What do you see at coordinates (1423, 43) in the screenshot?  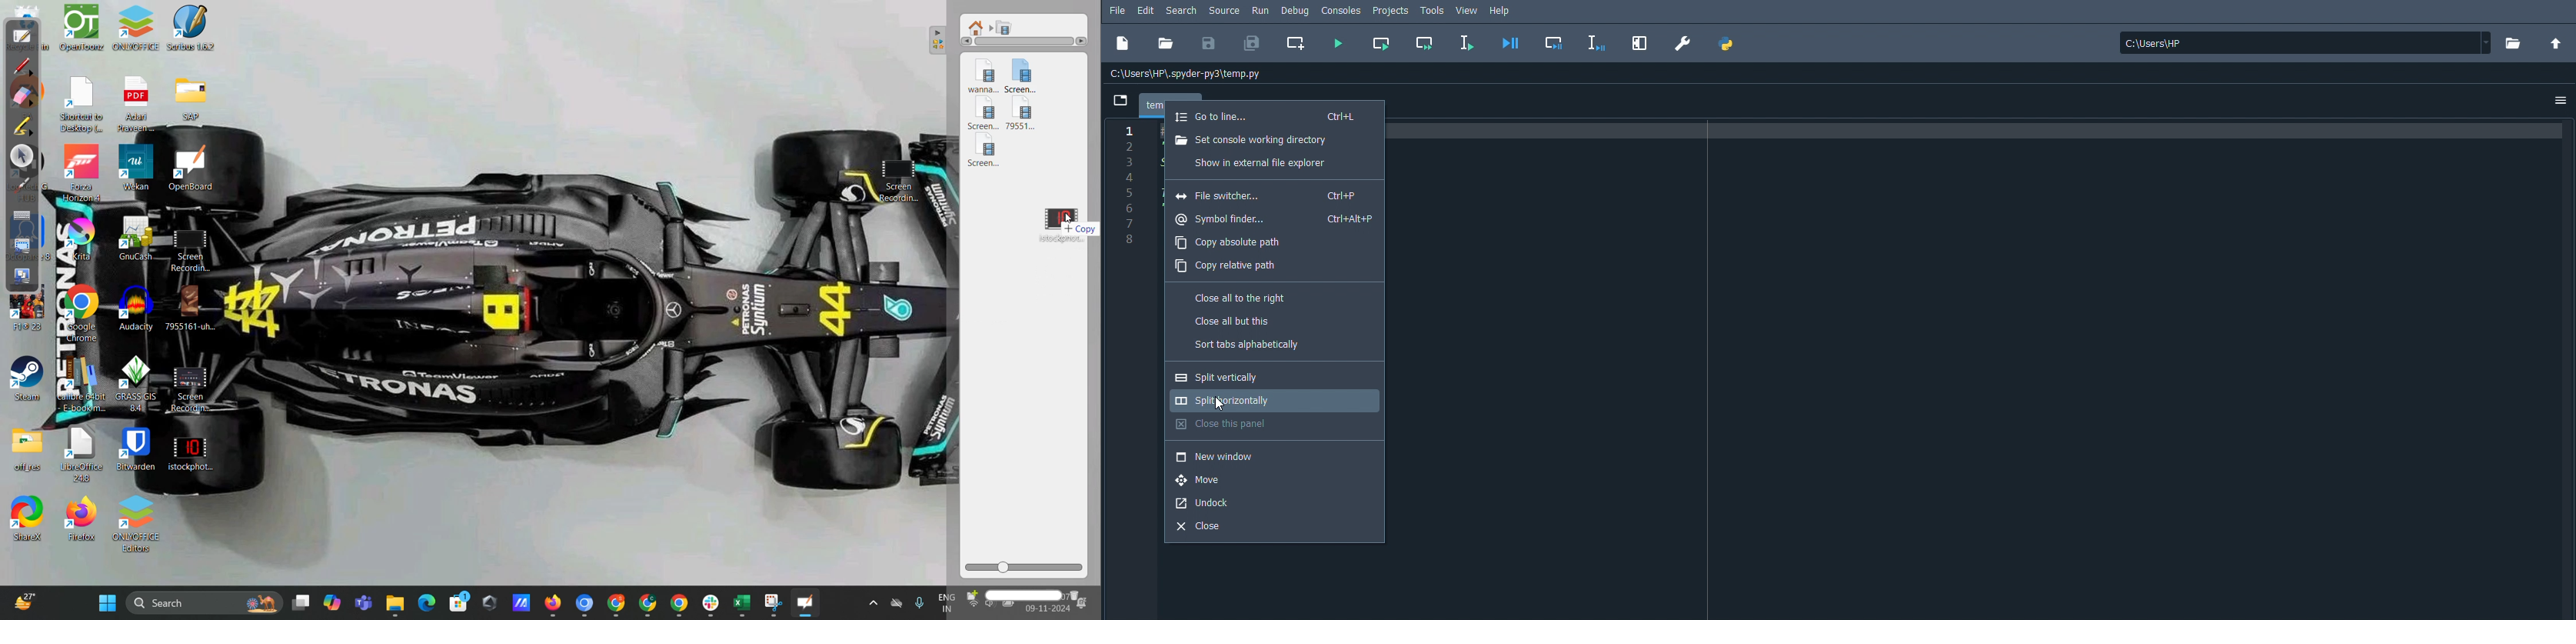 I see `Run current cell and go to the next one` at bounding box center [1423, 43].